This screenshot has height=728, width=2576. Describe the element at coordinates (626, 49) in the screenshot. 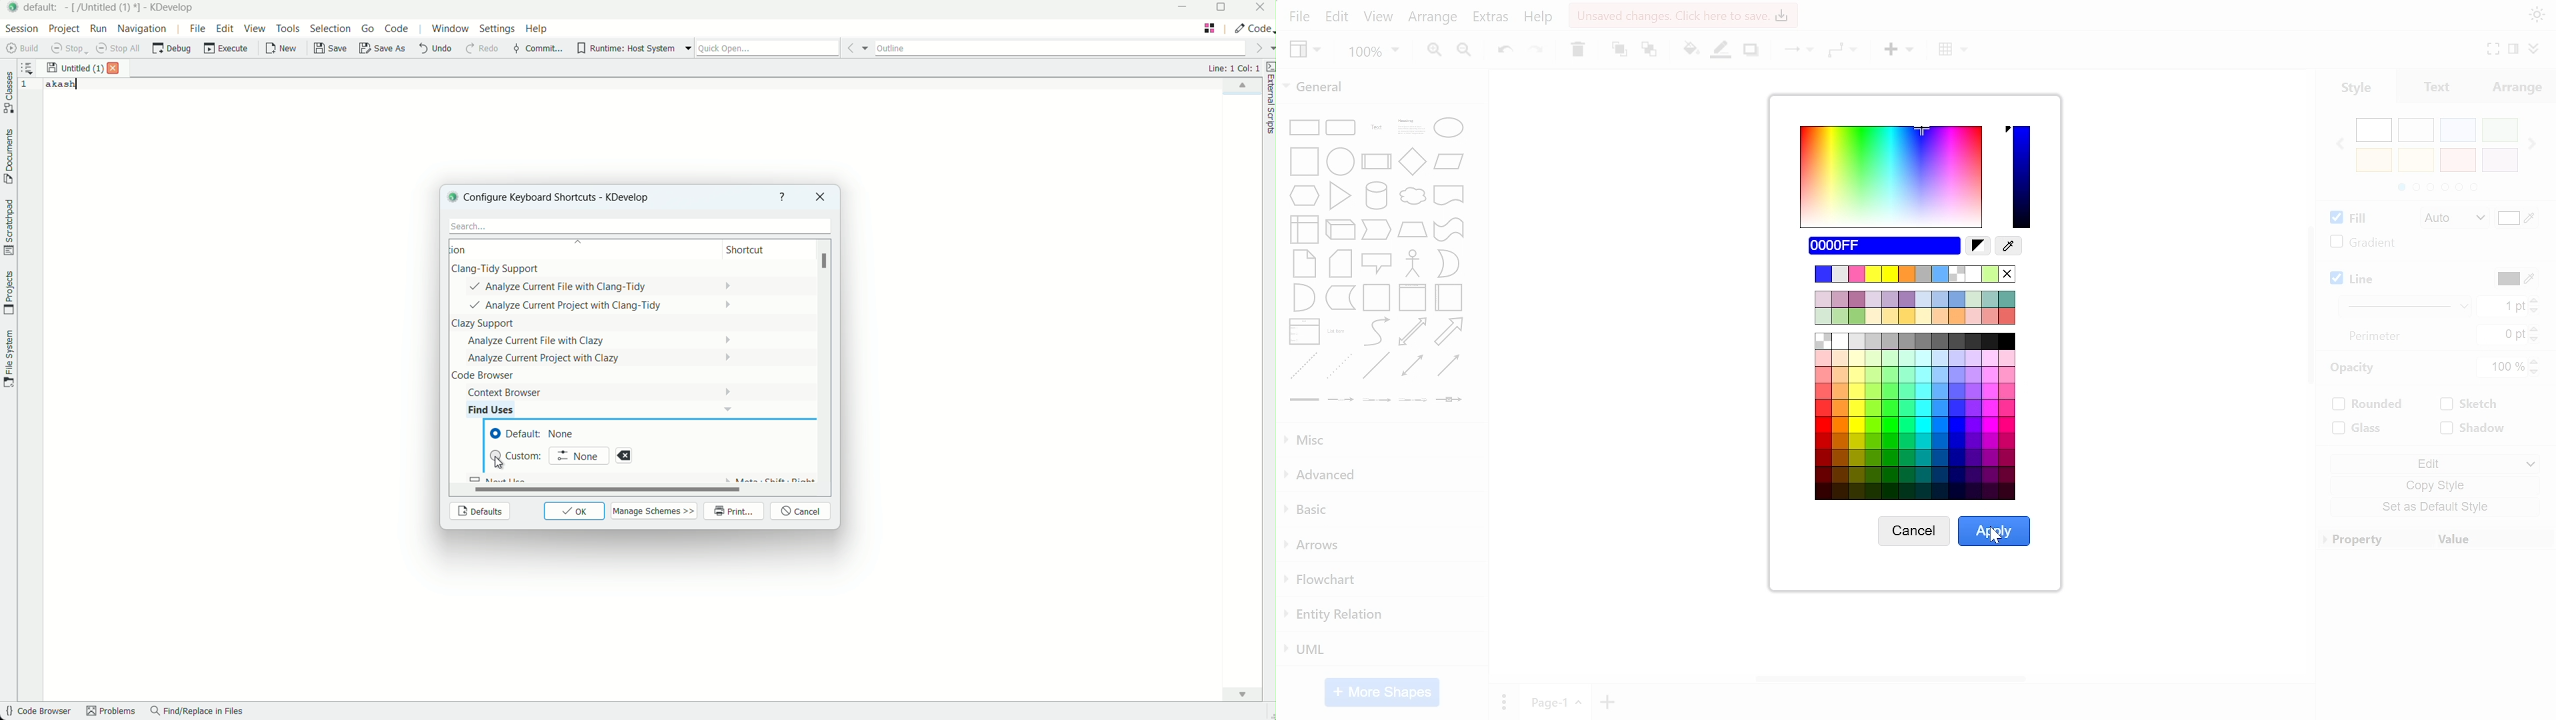

I see `runtime host system` at that location.